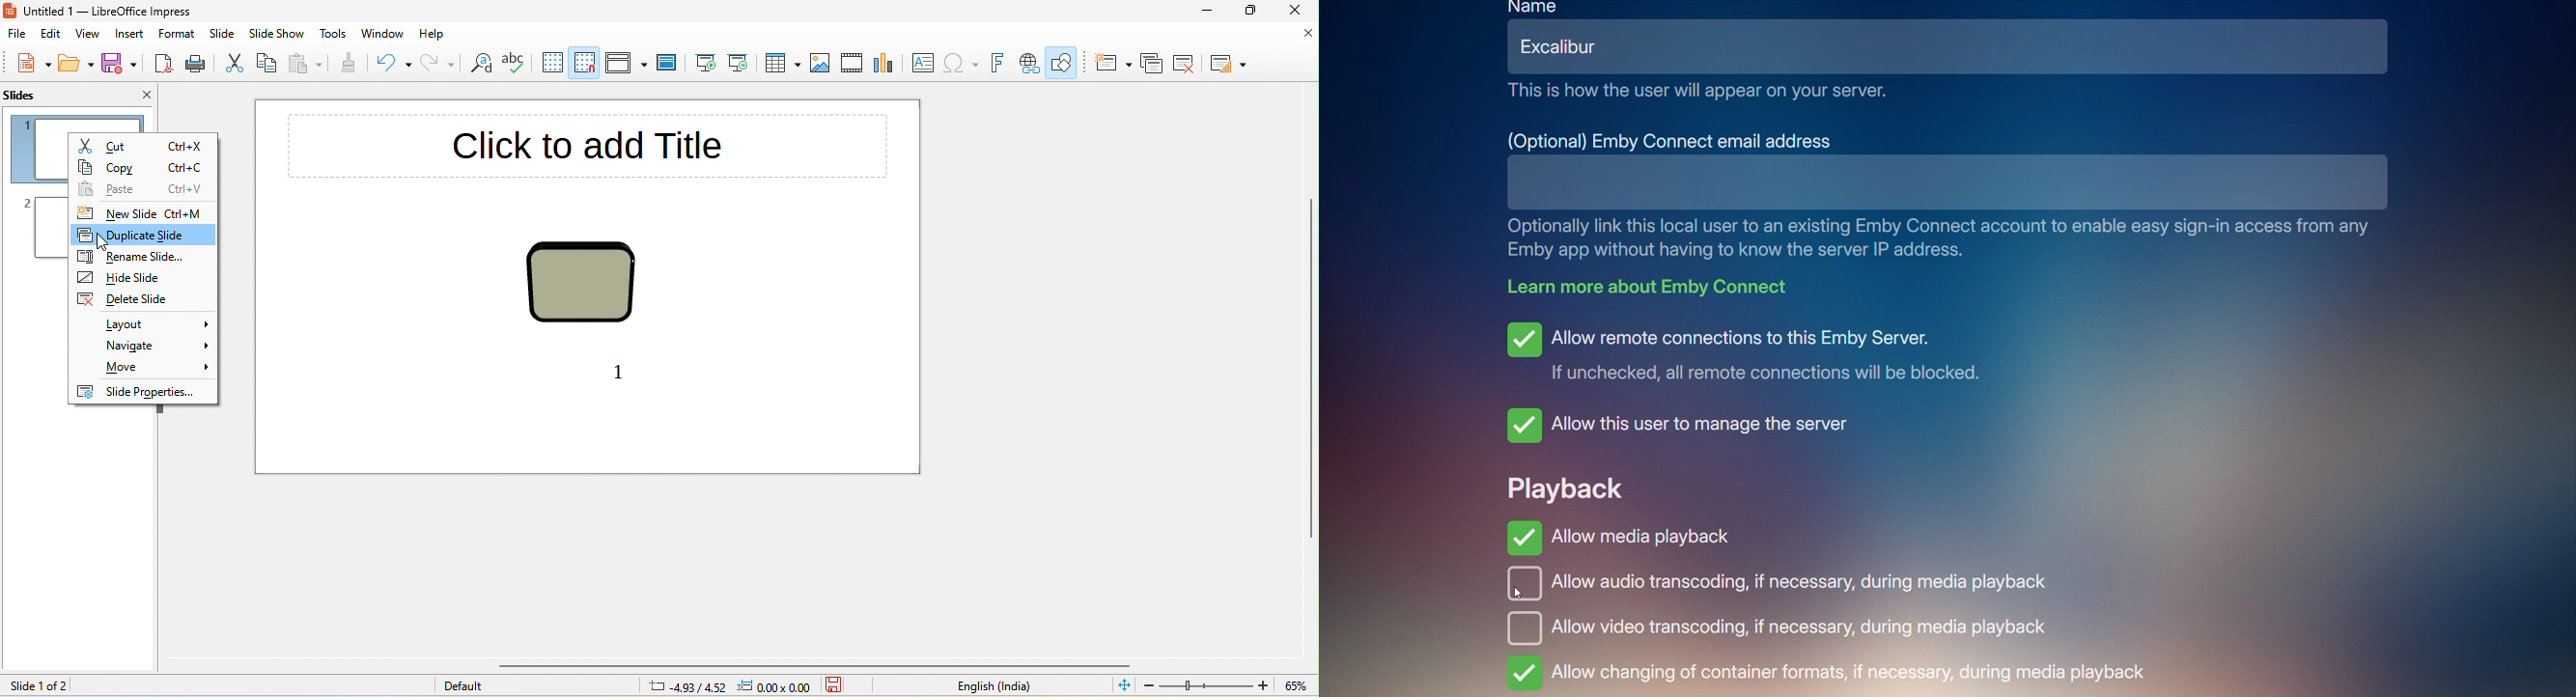 This screenshot has height=700, width=2576. I want to click on copy, so click(269, 65).